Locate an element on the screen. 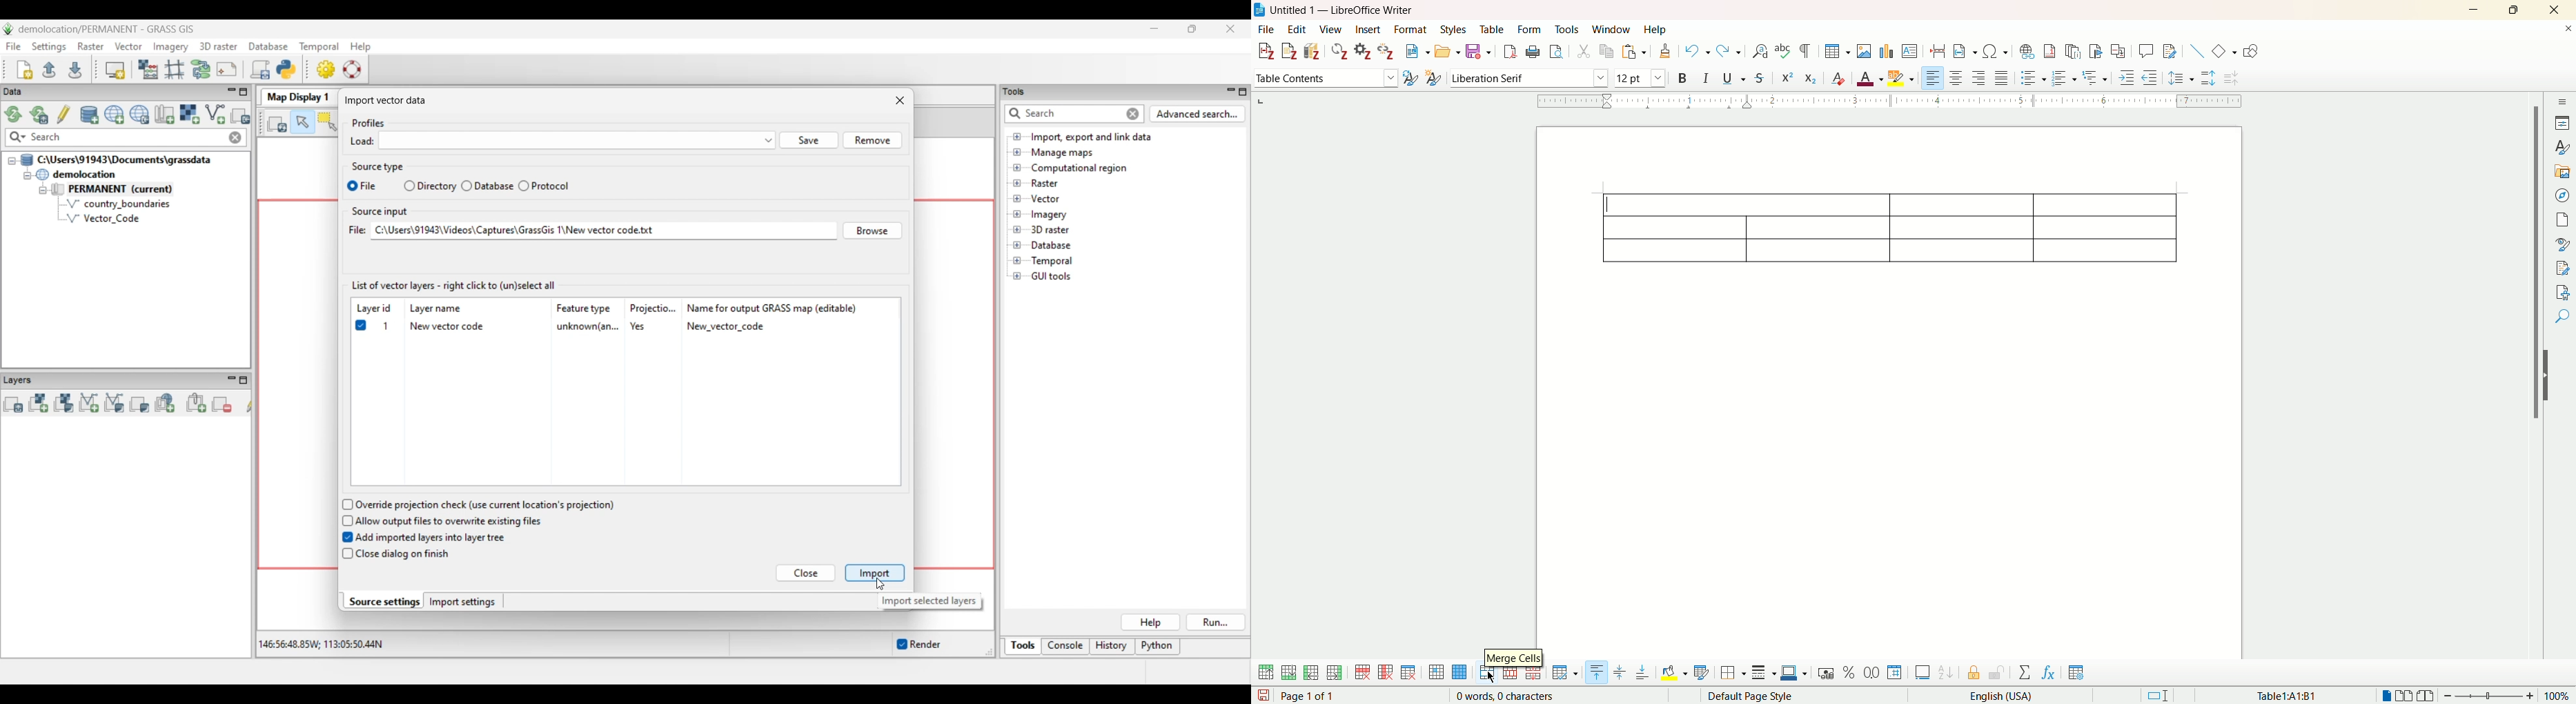  paste is located at coordinates (1634, 51).